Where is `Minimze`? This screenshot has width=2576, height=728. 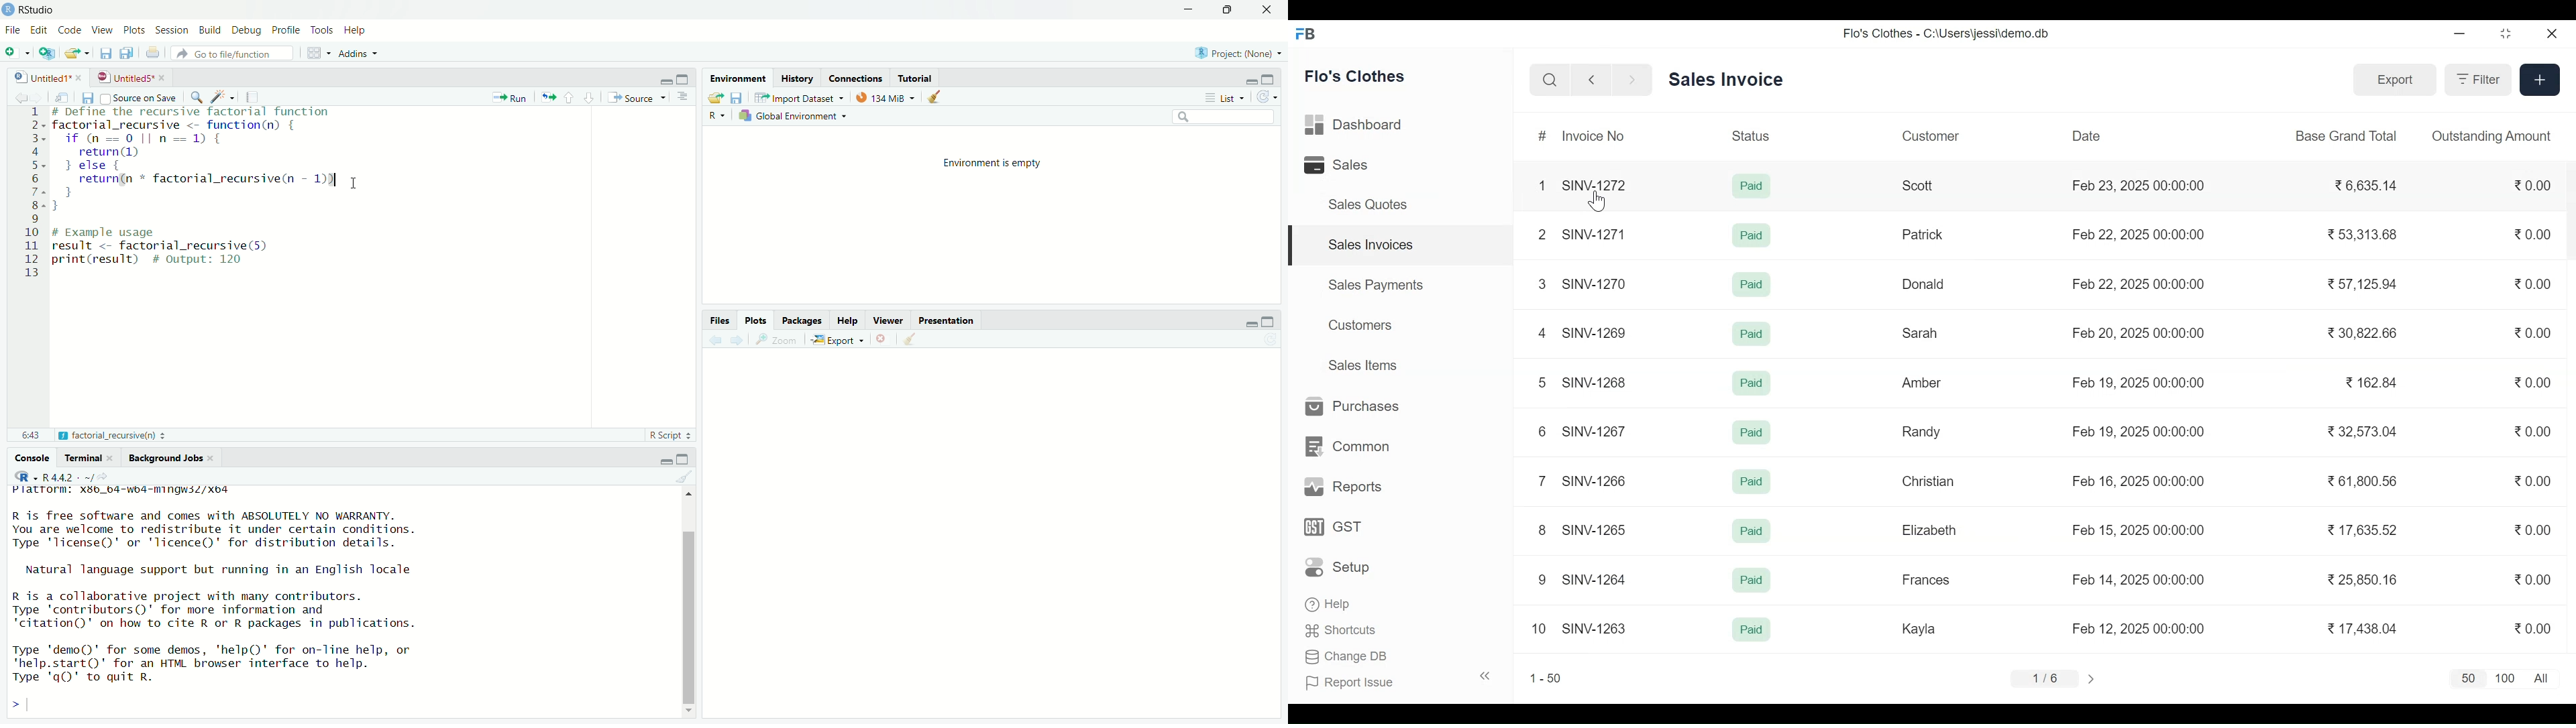
Minimze is located at coordinates (665, 80).